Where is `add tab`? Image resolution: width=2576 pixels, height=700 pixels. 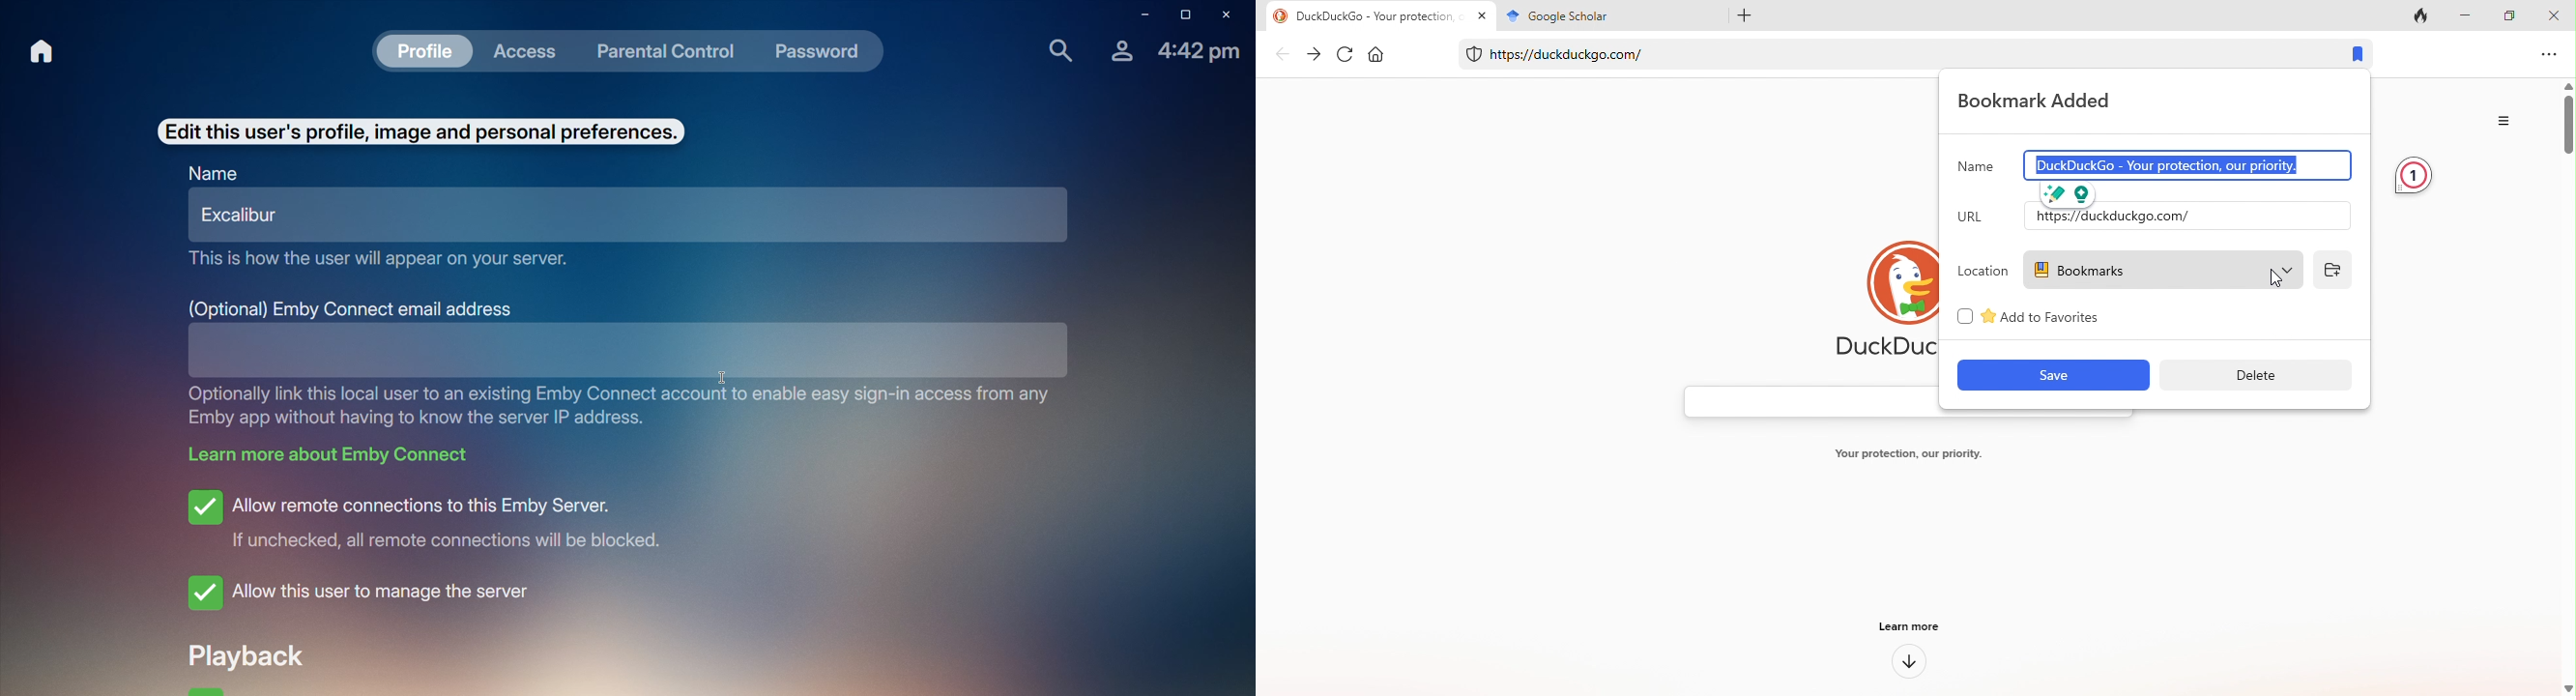
add tab is located at coordinates (1740, 14).